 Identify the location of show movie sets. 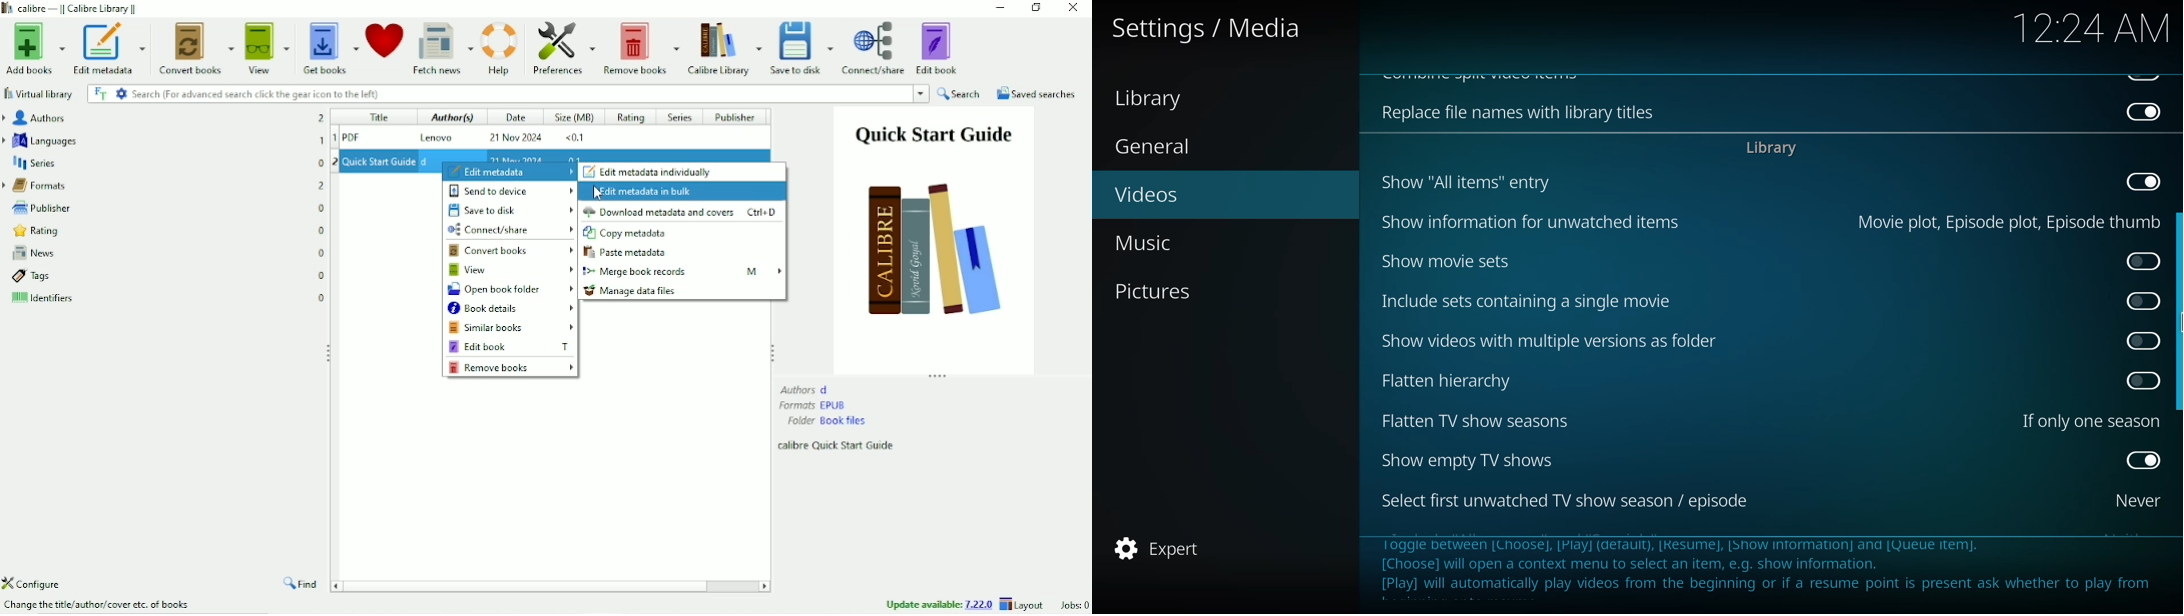
(1445, 260).